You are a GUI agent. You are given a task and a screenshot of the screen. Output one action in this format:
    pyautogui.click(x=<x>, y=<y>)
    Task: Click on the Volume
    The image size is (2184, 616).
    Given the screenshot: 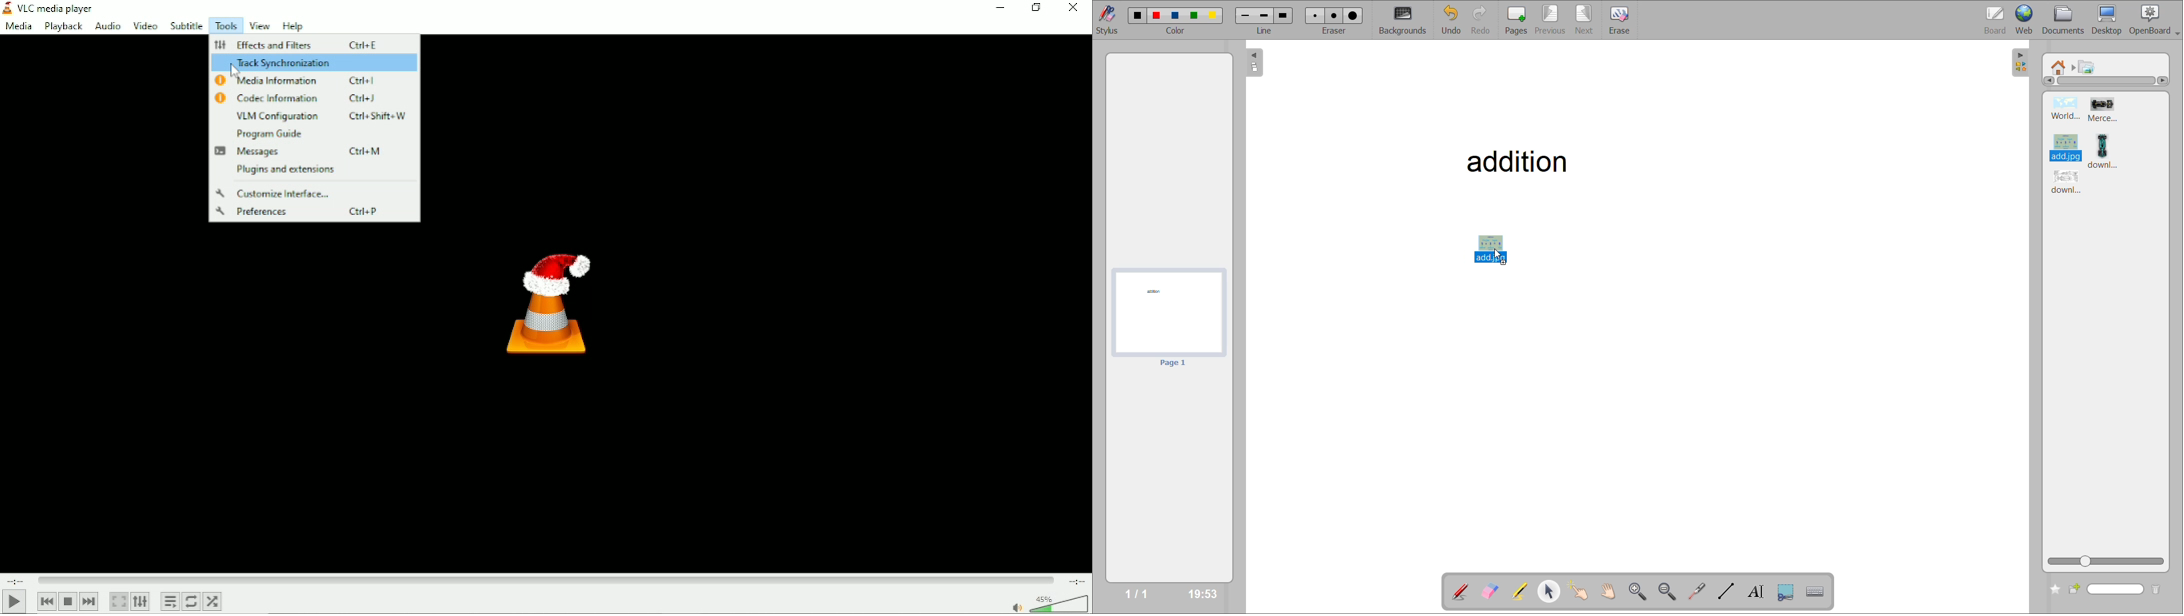 What is the action you would take?
    pyautogui.click(x=1049, y=604)
    